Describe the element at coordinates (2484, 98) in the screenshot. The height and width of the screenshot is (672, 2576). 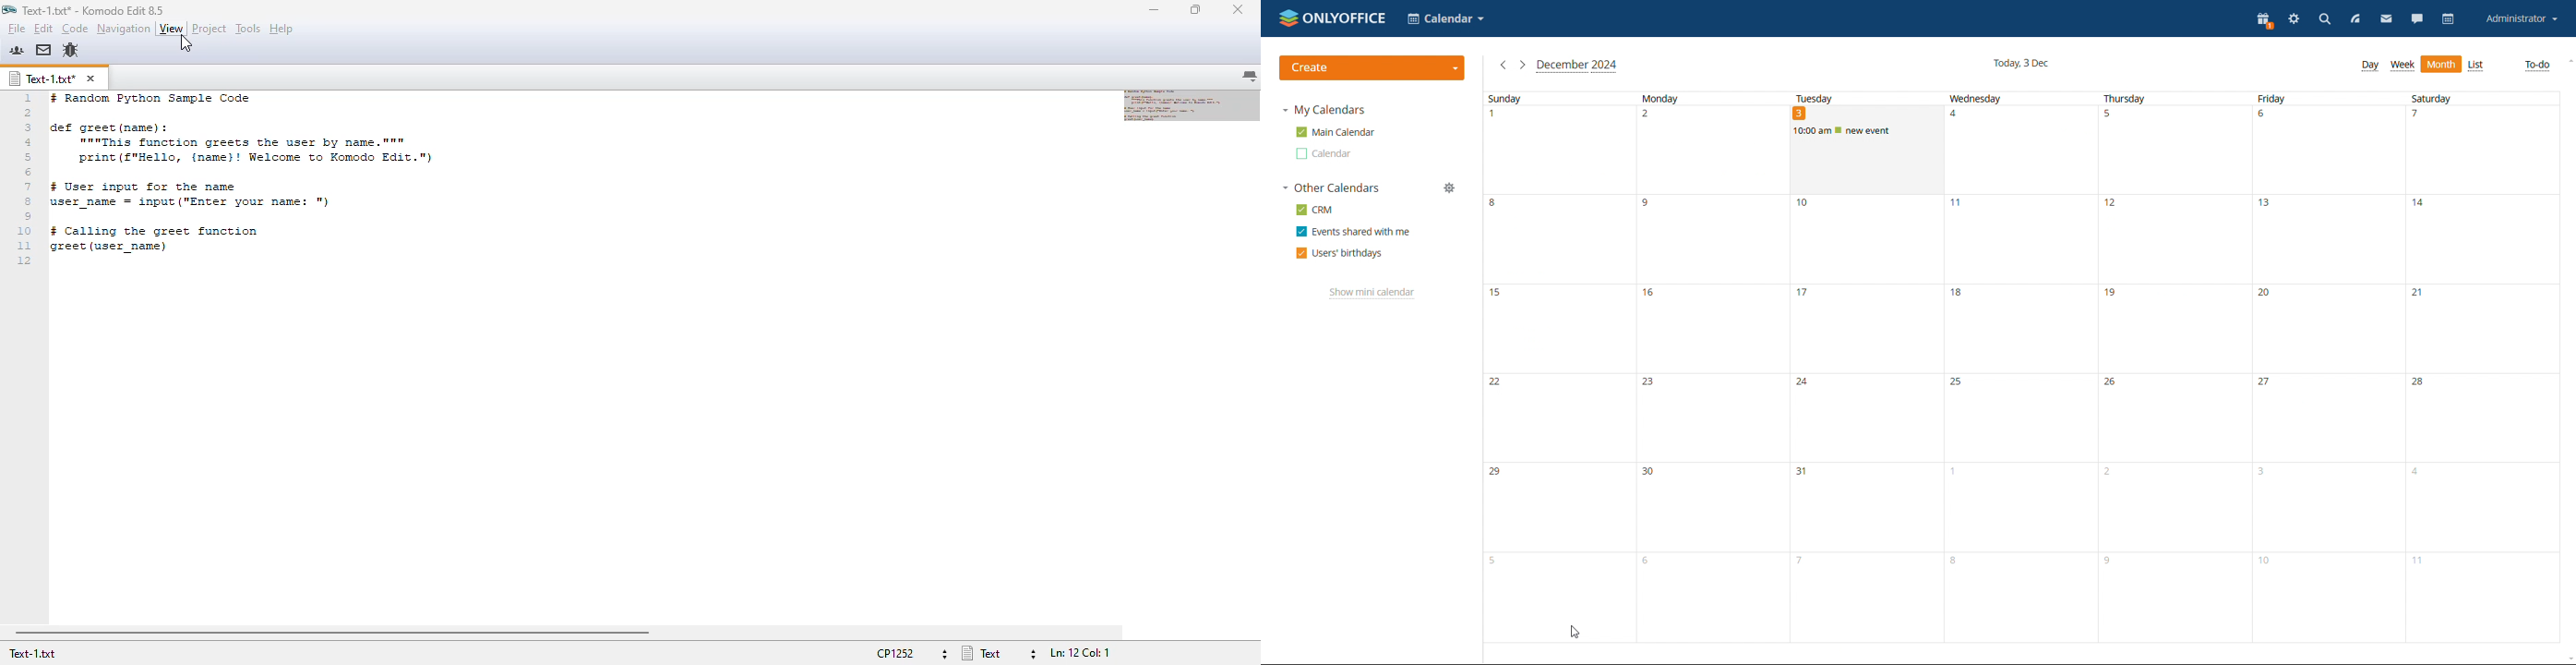
I see `Saturday` at that location.